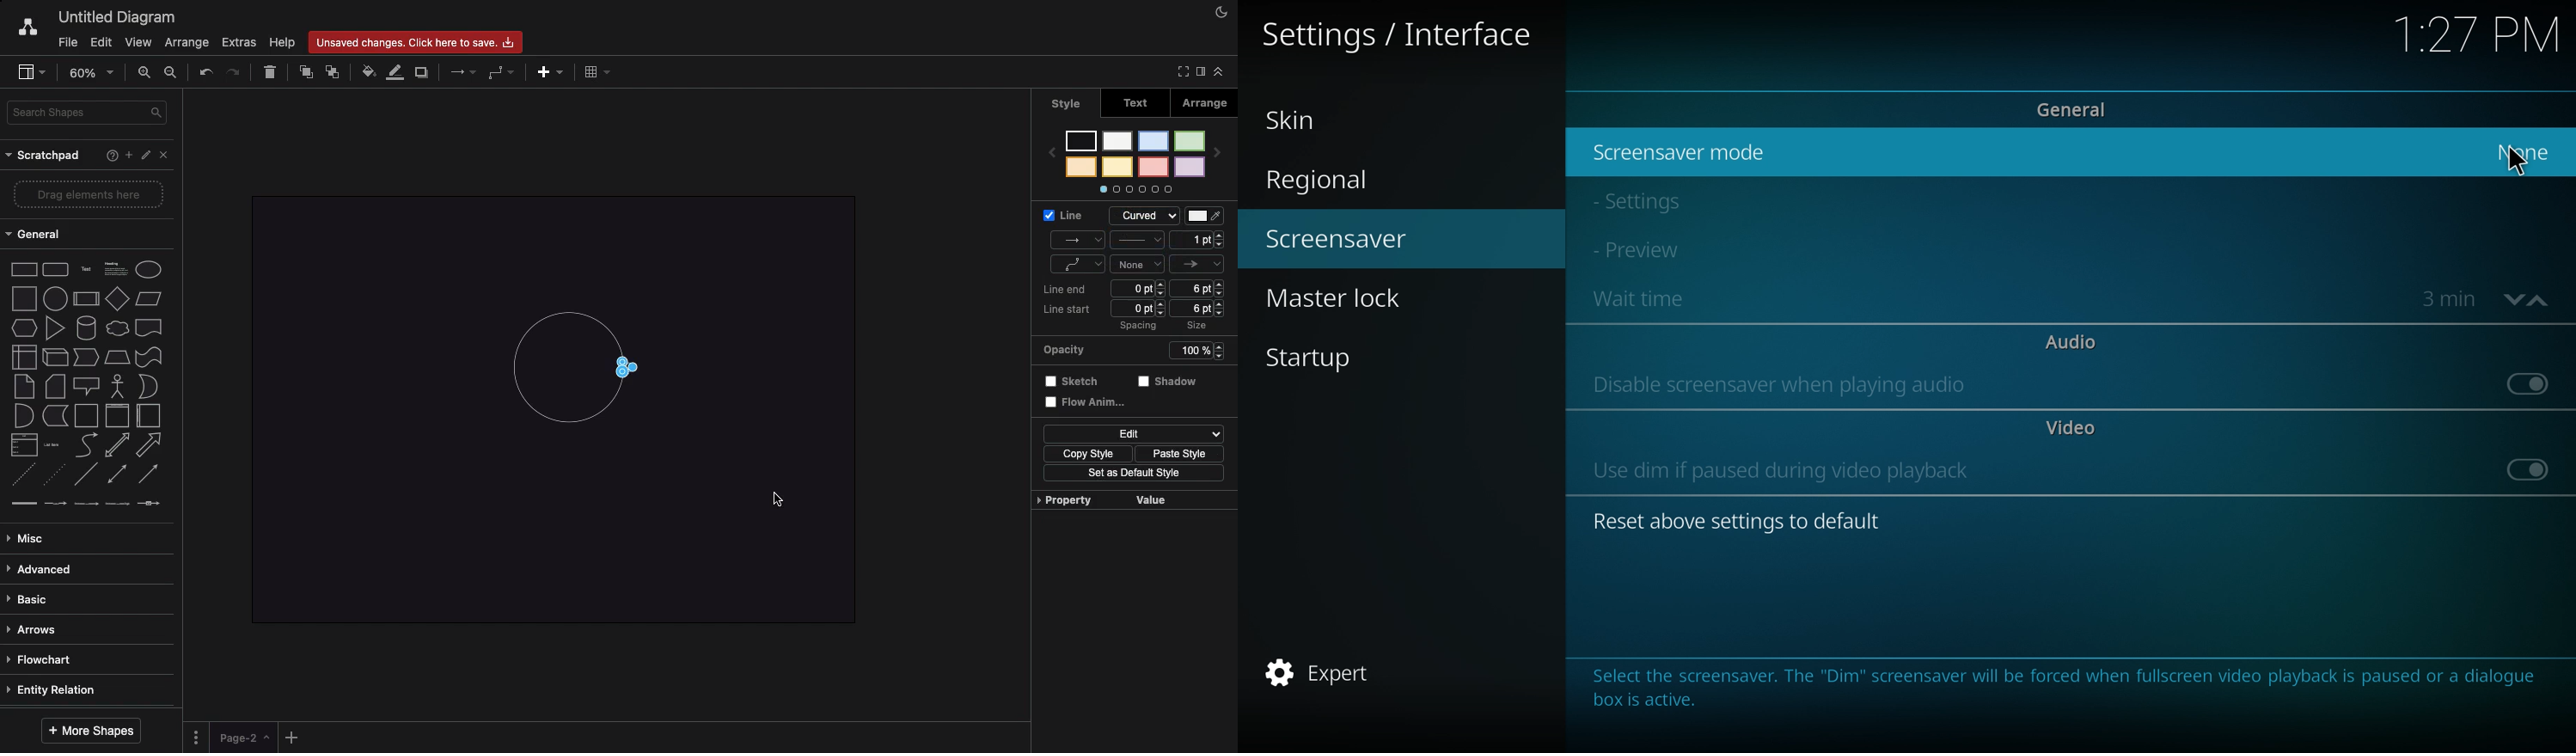 The height and width of the screenshot is (756, 2576). What do you see at coordinates (1403, 32) in the screenshot?
I see `settings/interface` at bounding box center [1403, 32].